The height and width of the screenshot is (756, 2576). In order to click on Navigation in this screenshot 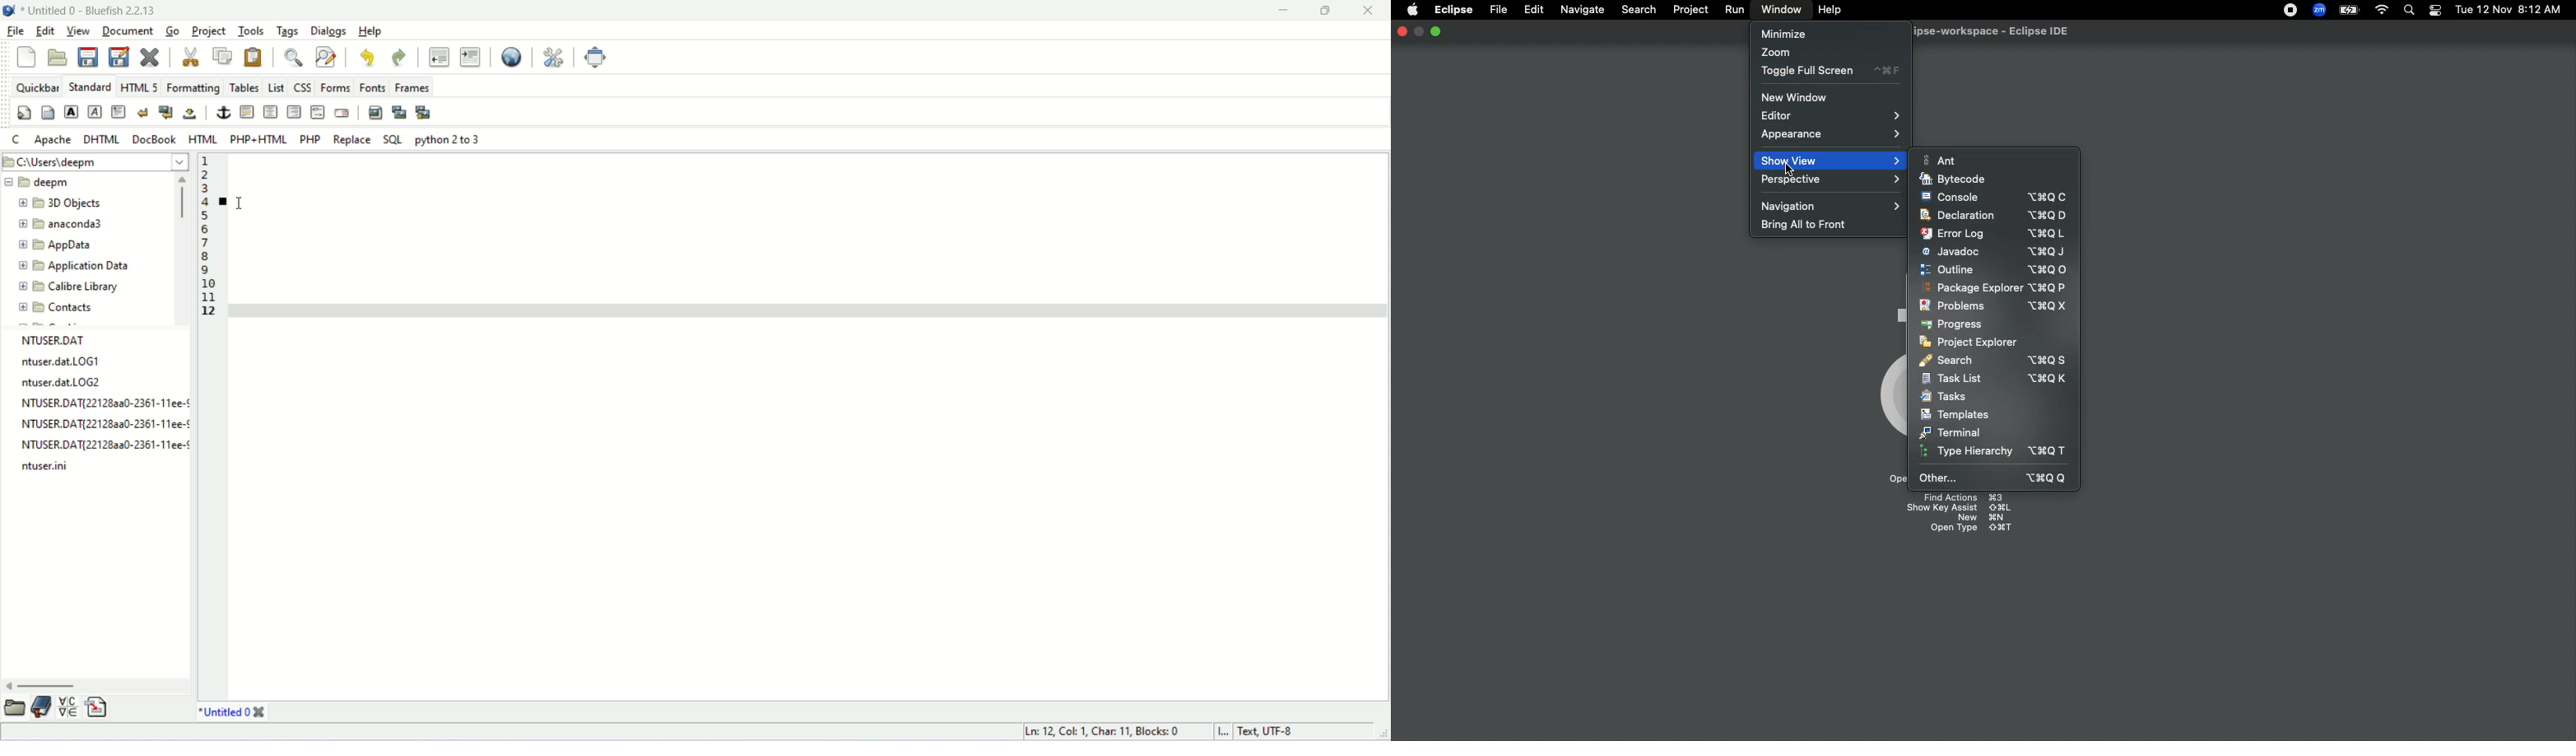, I will do `click(1826, 207)`.